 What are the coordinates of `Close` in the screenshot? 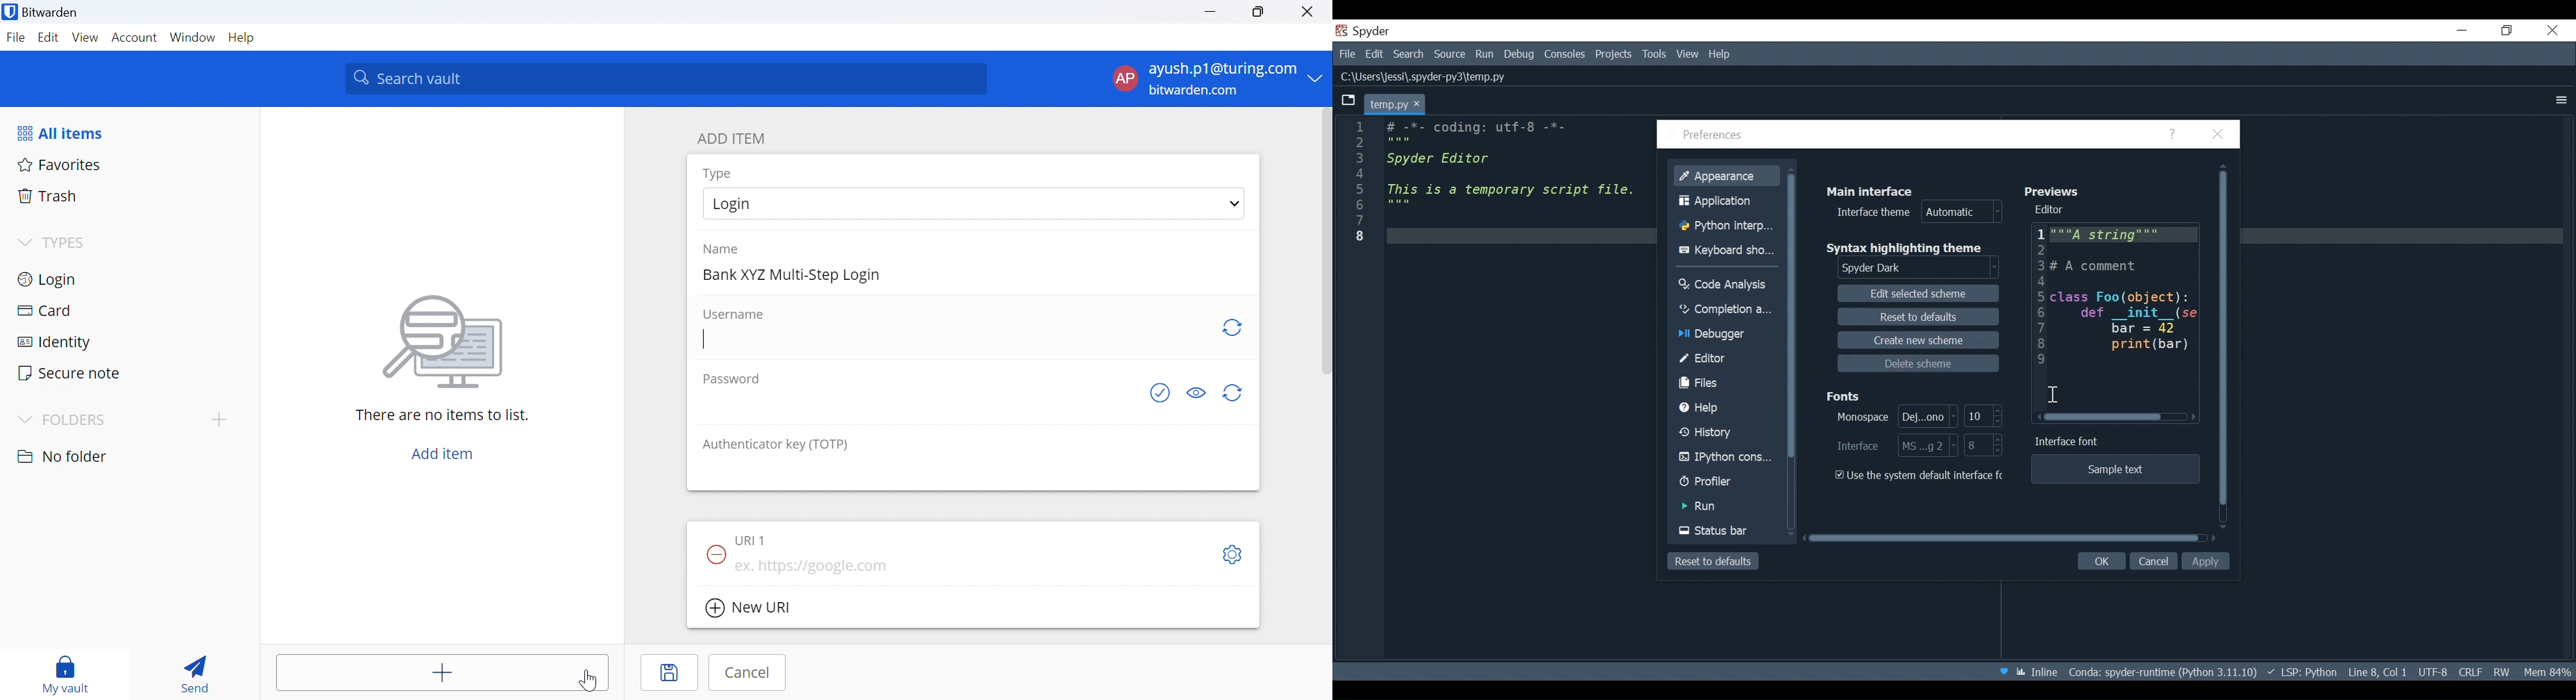 It's located at (2218, 135).